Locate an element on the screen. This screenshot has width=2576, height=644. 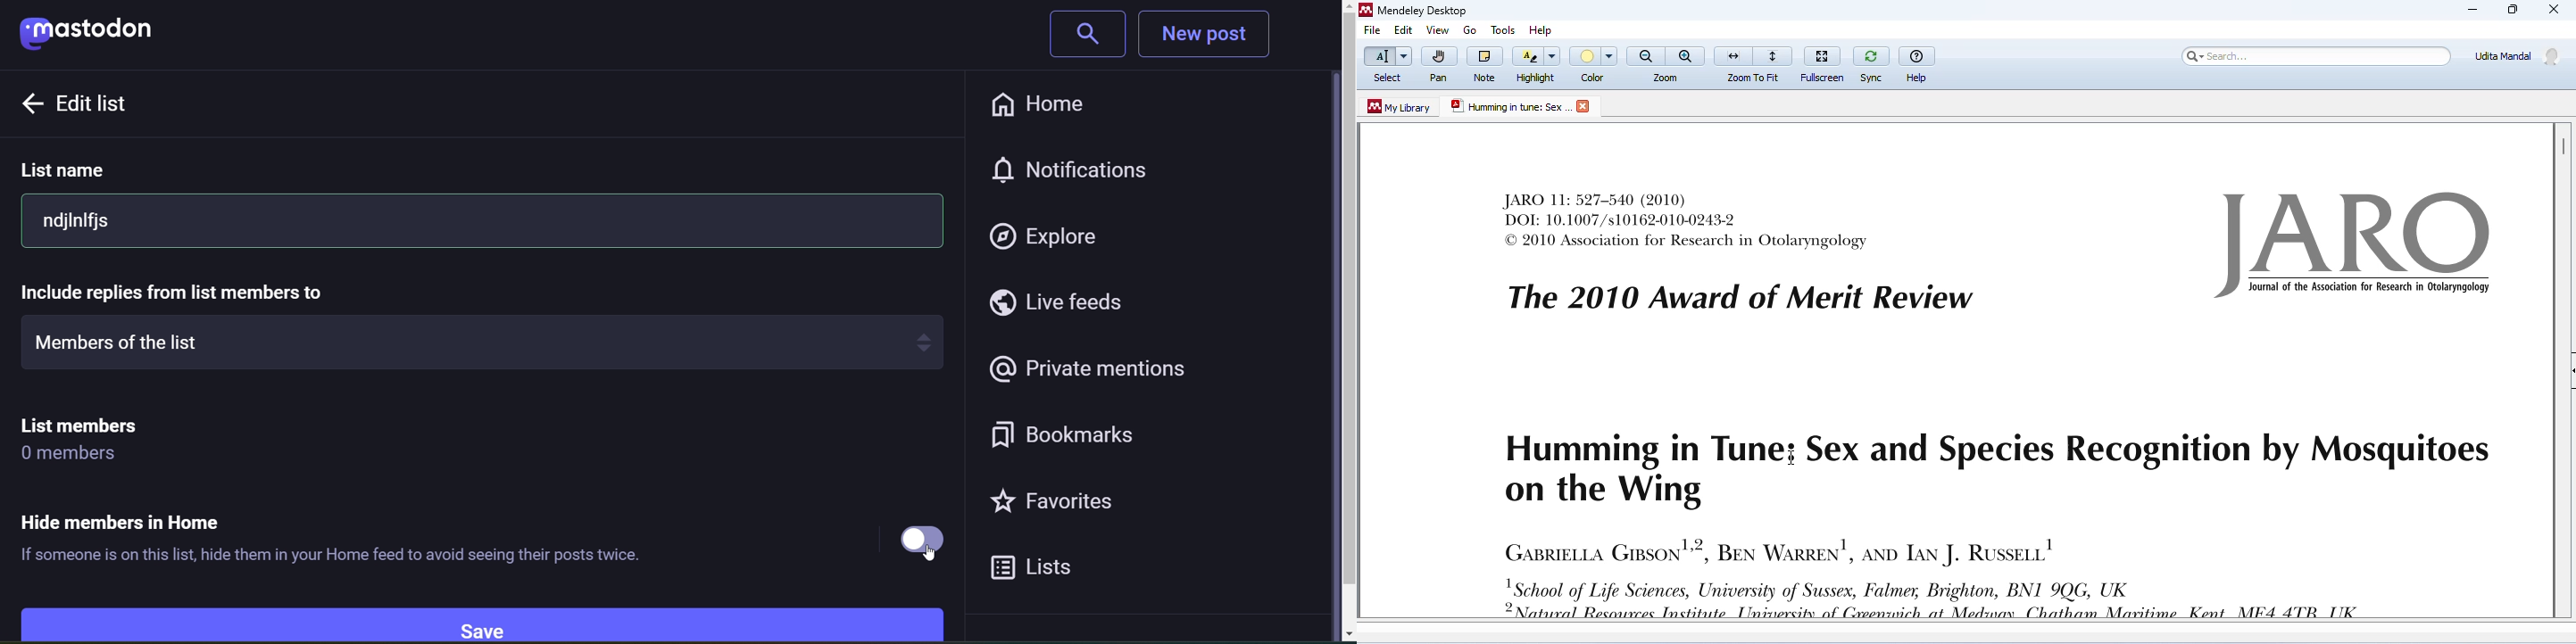
select is located at coordinates (1386, 65).